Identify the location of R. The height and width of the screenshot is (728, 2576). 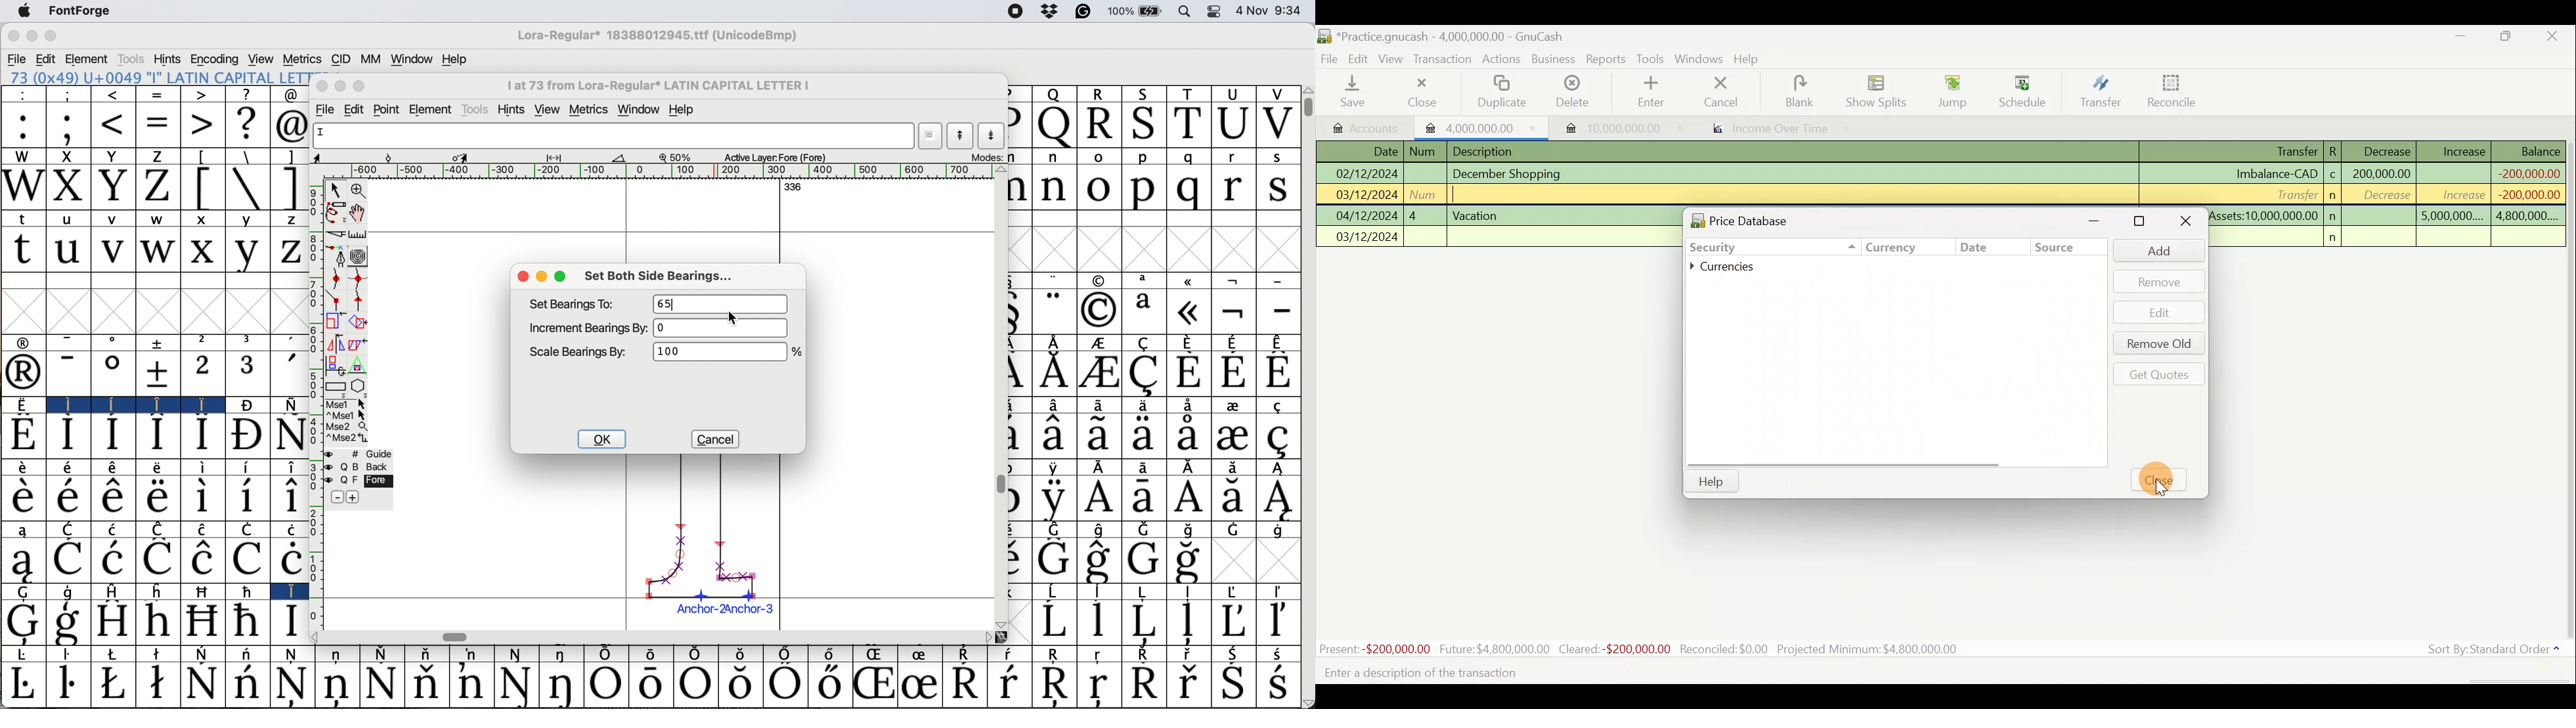
(1101, 125).